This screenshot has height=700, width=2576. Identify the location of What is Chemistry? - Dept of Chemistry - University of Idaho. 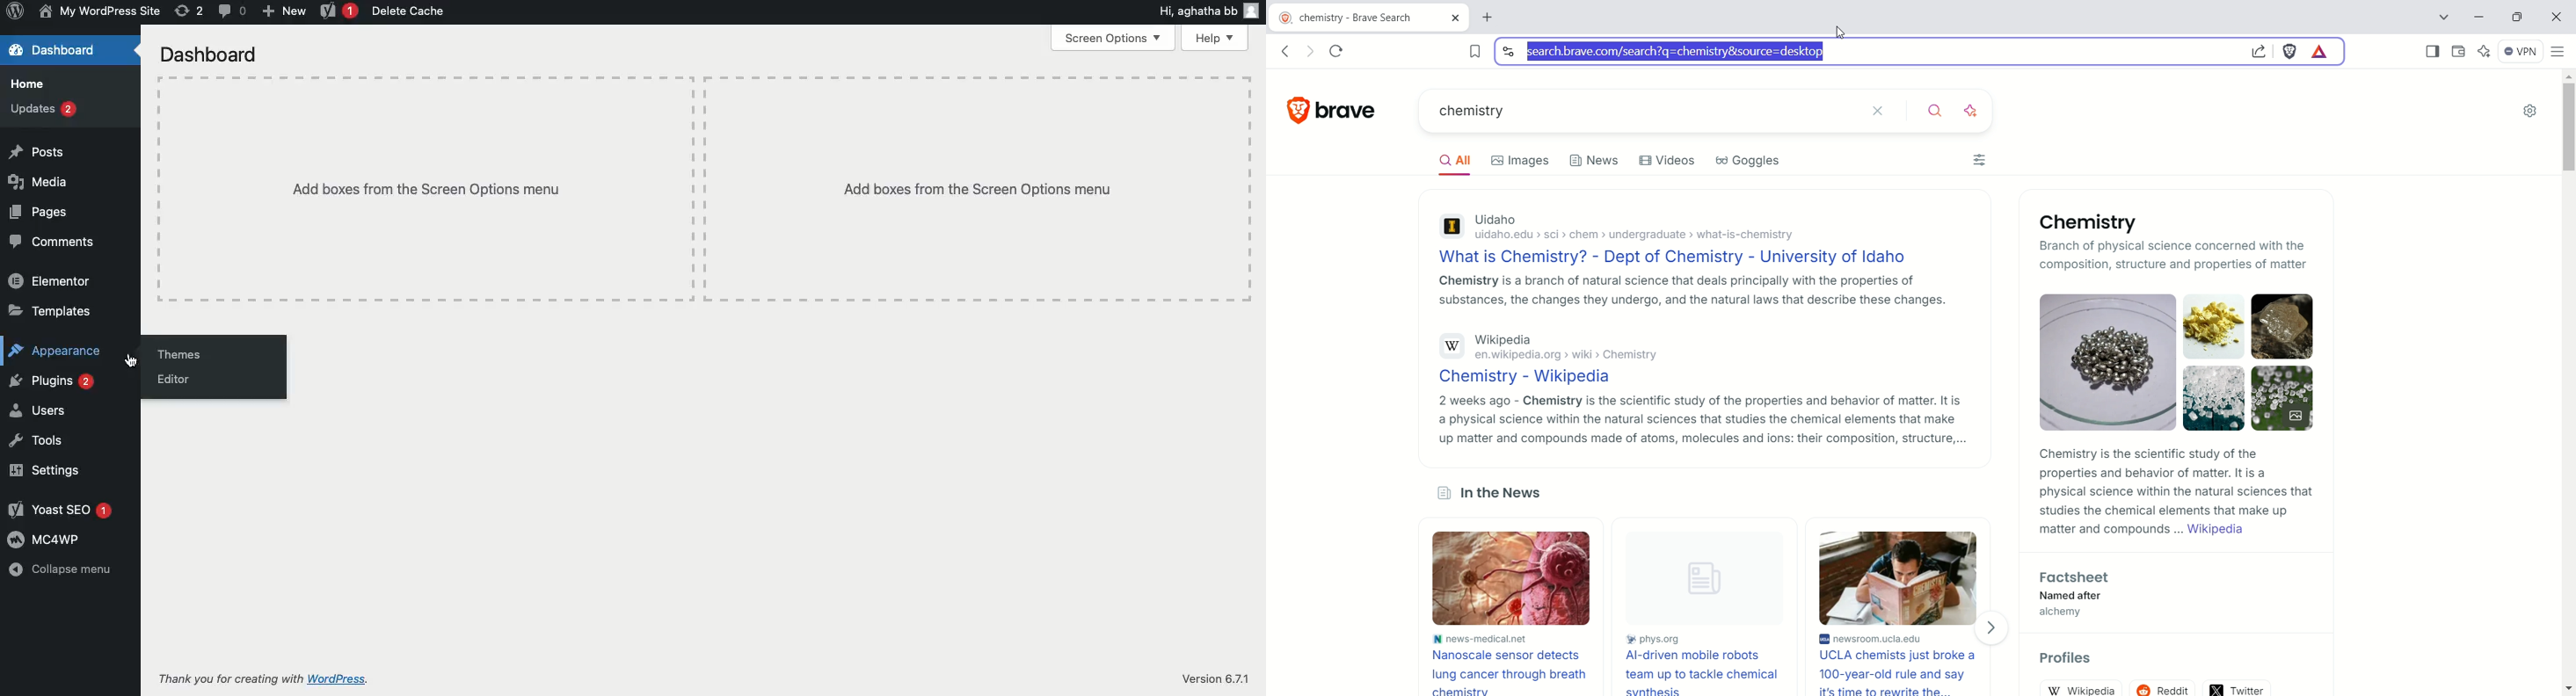
(1678, 257).